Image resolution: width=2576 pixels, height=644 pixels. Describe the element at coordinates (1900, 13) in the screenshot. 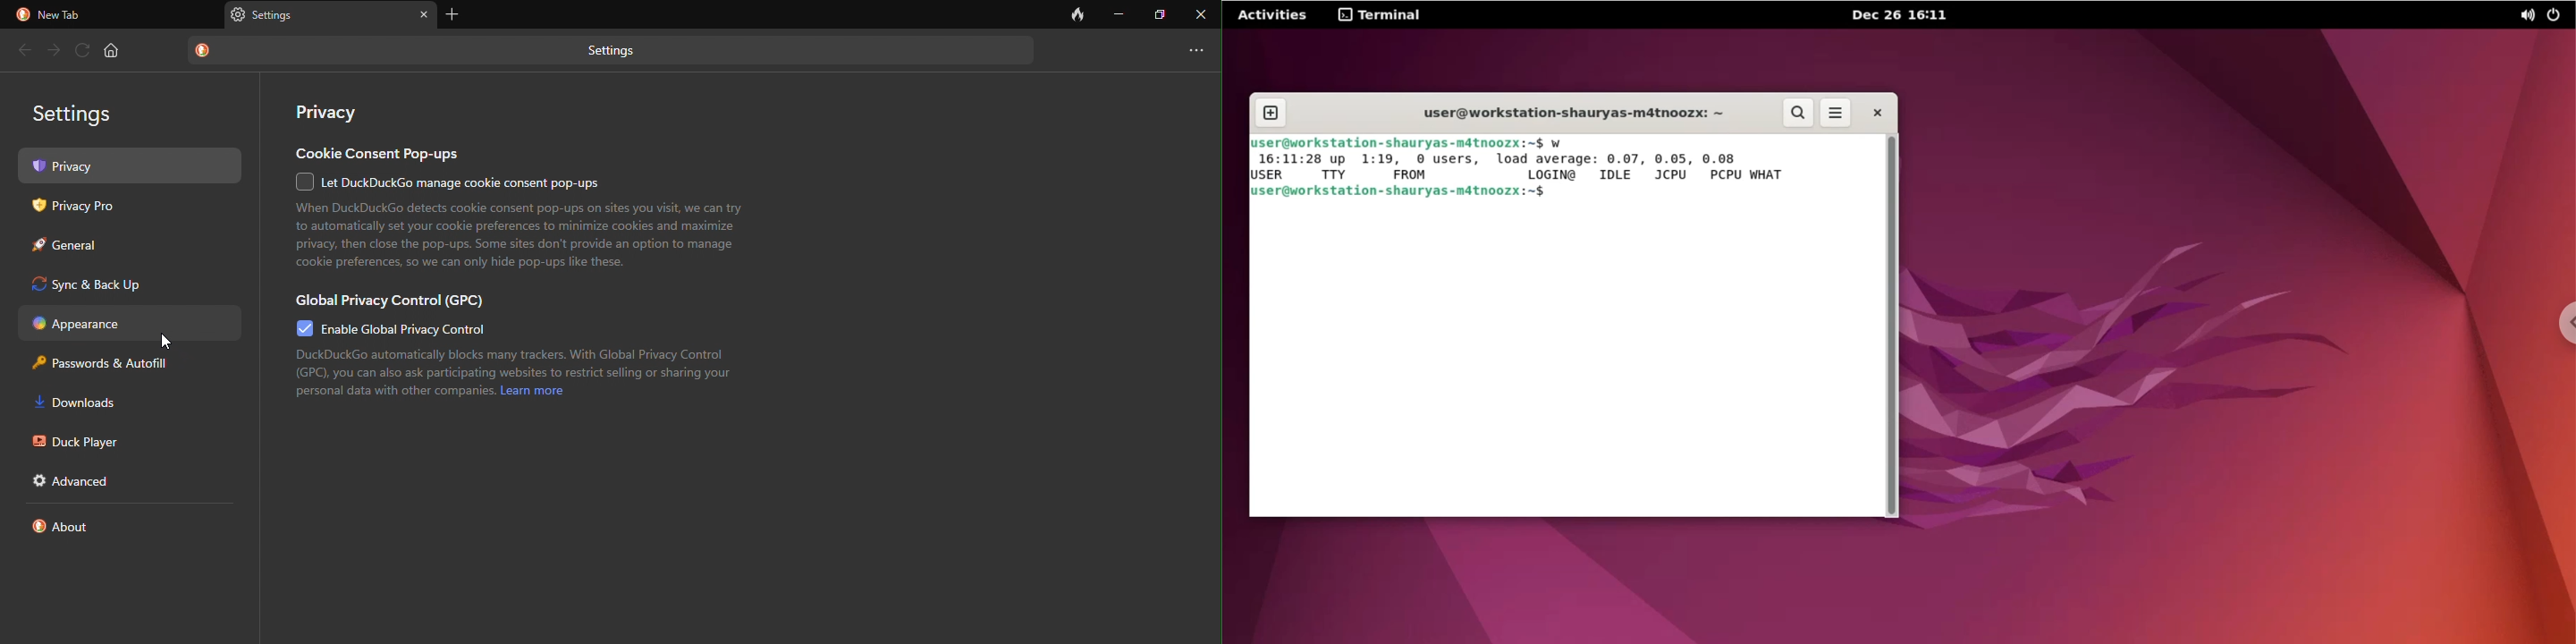

I see `date and time` at that location.